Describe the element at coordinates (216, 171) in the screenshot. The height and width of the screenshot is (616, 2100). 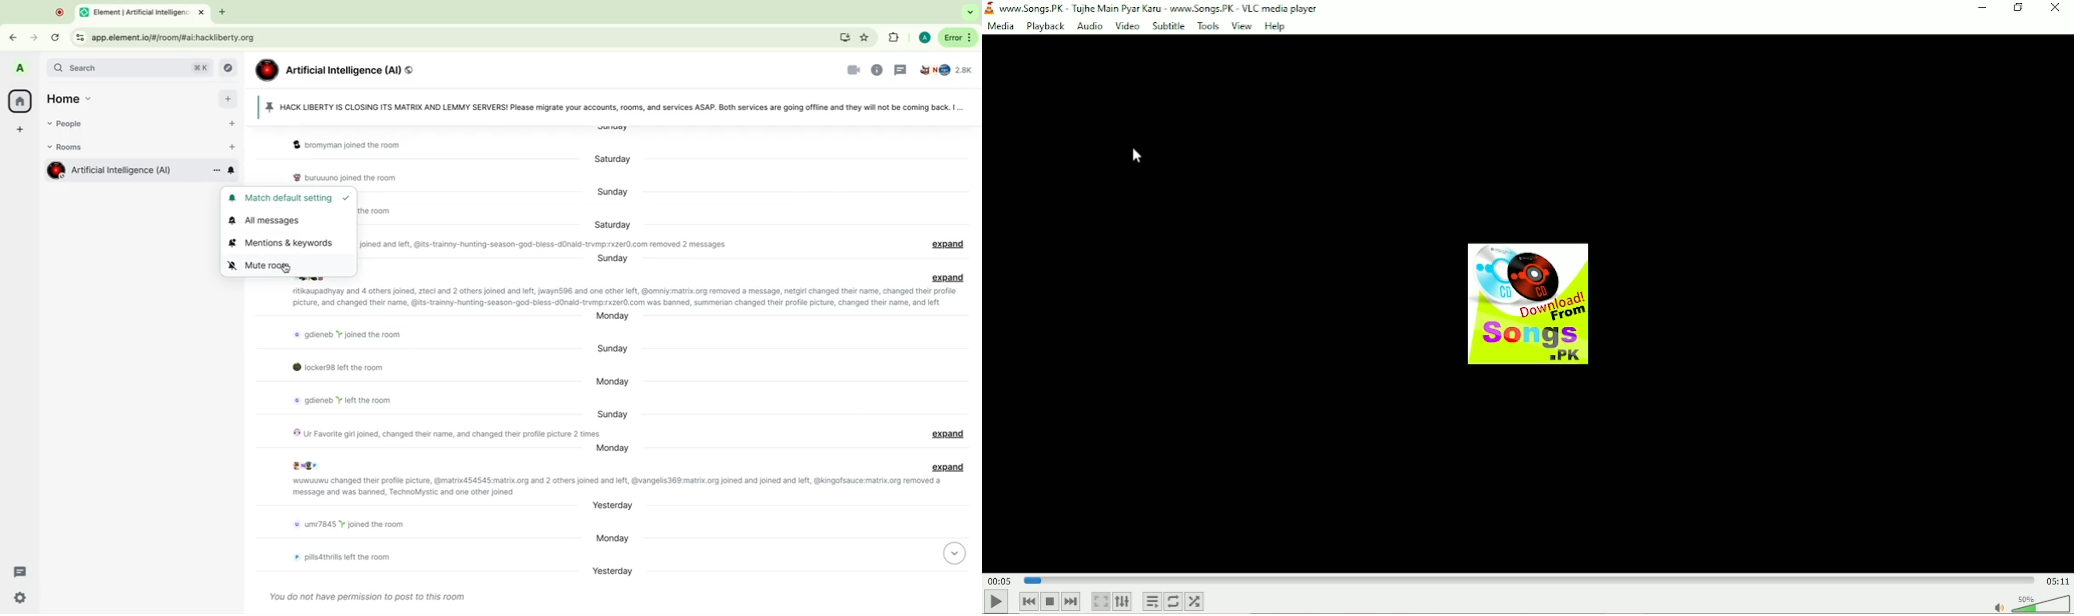
I see `Room options` at that location.